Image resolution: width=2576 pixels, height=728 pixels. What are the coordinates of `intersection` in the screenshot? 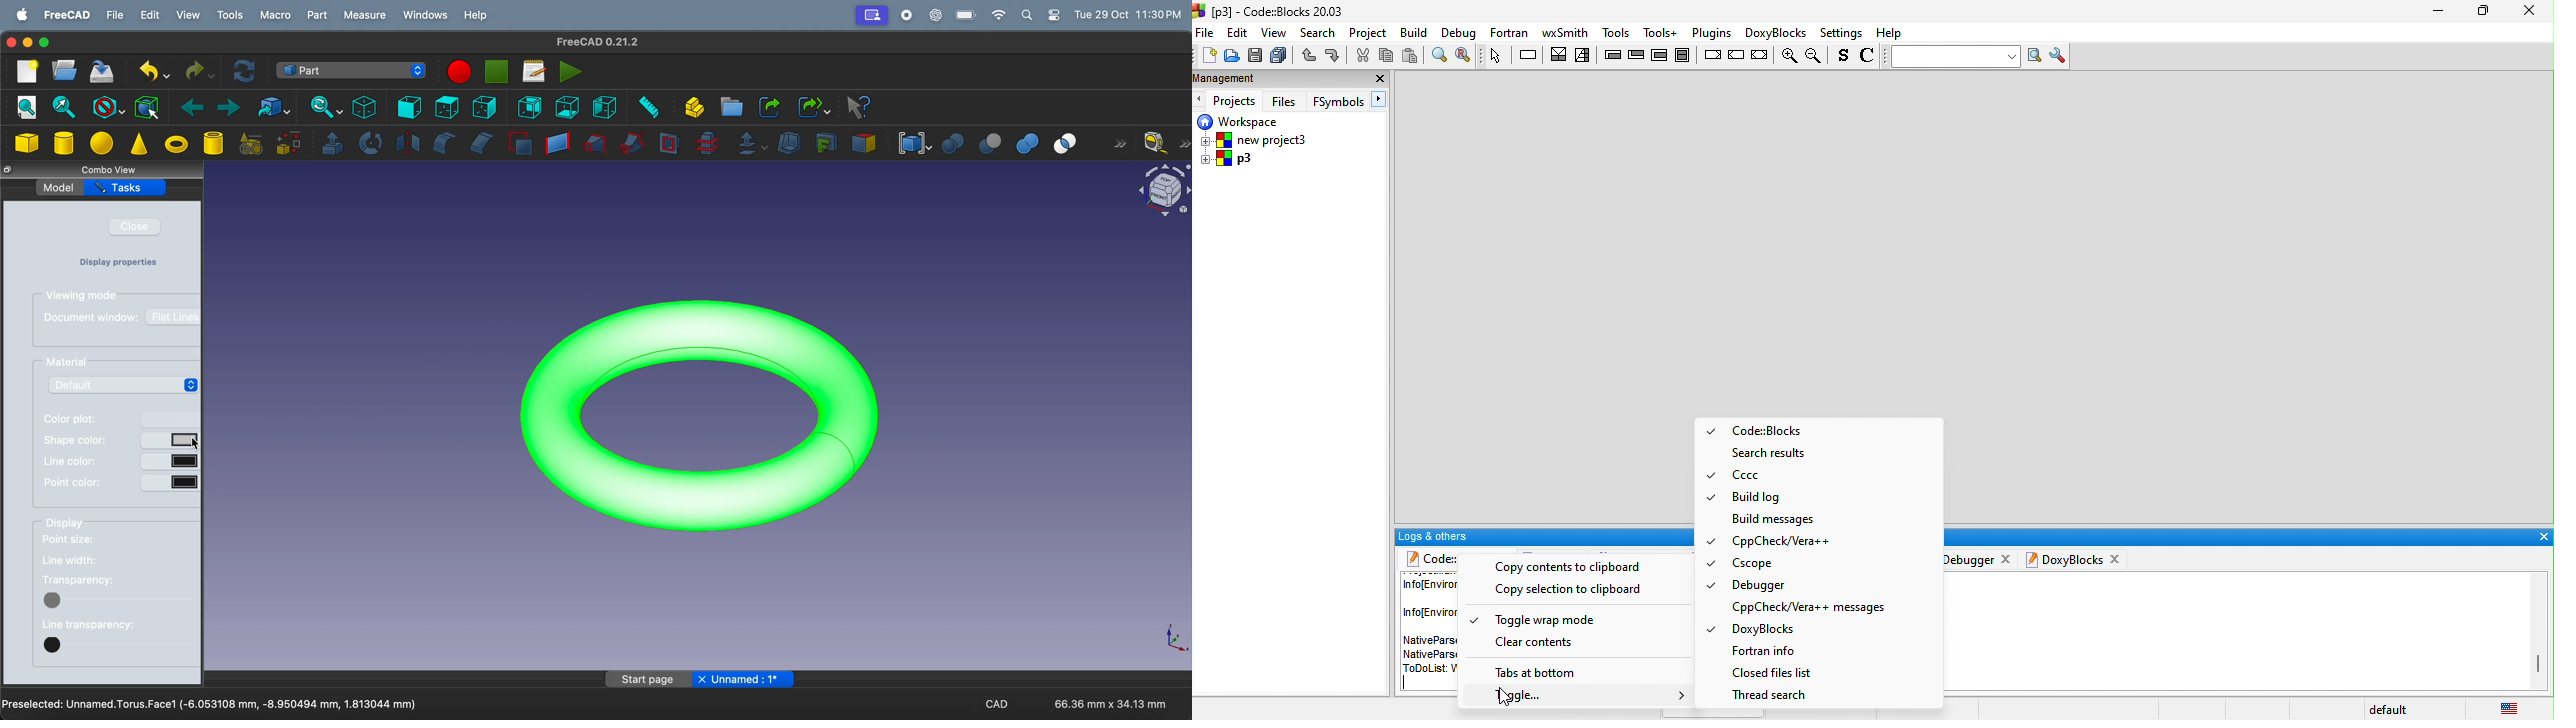 It's located at (1069, 143).